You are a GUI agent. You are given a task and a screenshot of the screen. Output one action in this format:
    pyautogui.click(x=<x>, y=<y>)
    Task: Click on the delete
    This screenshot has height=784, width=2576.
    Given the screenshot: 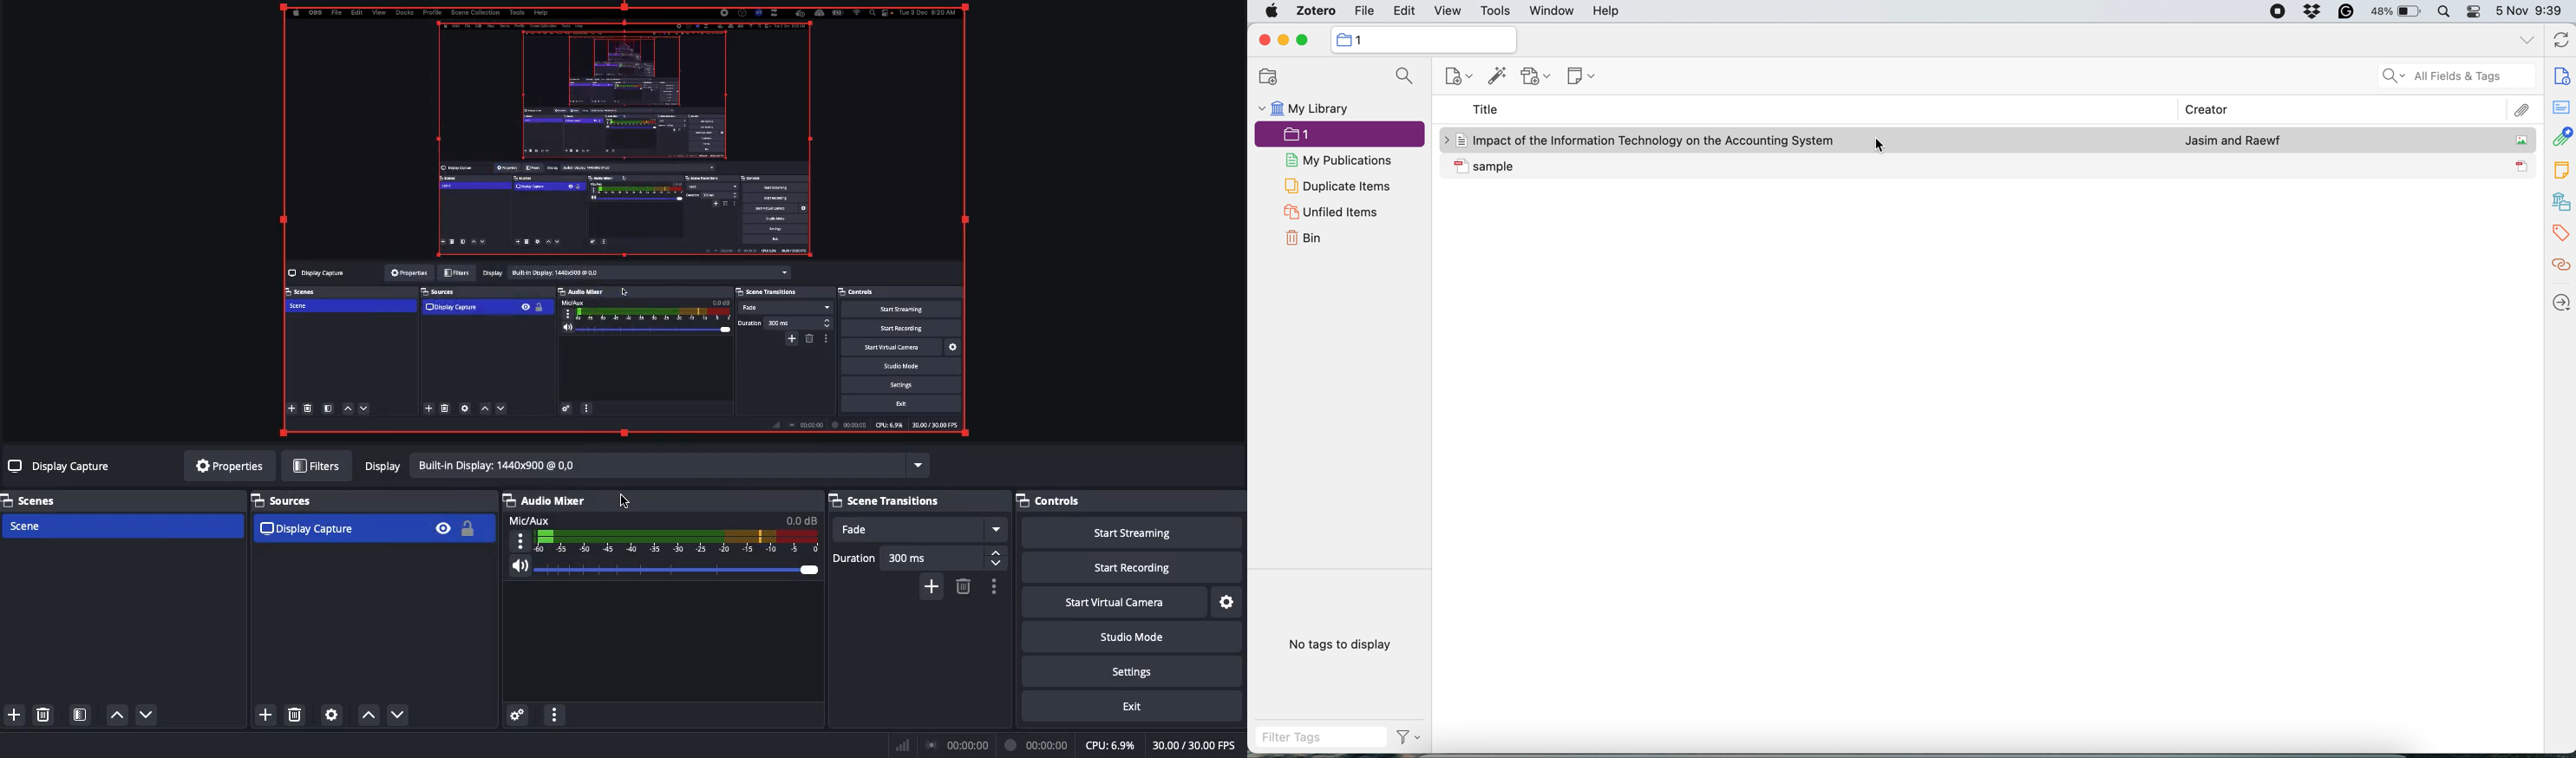 What is the action you would take?
    pyautogui.click(x=961, y=587)
    